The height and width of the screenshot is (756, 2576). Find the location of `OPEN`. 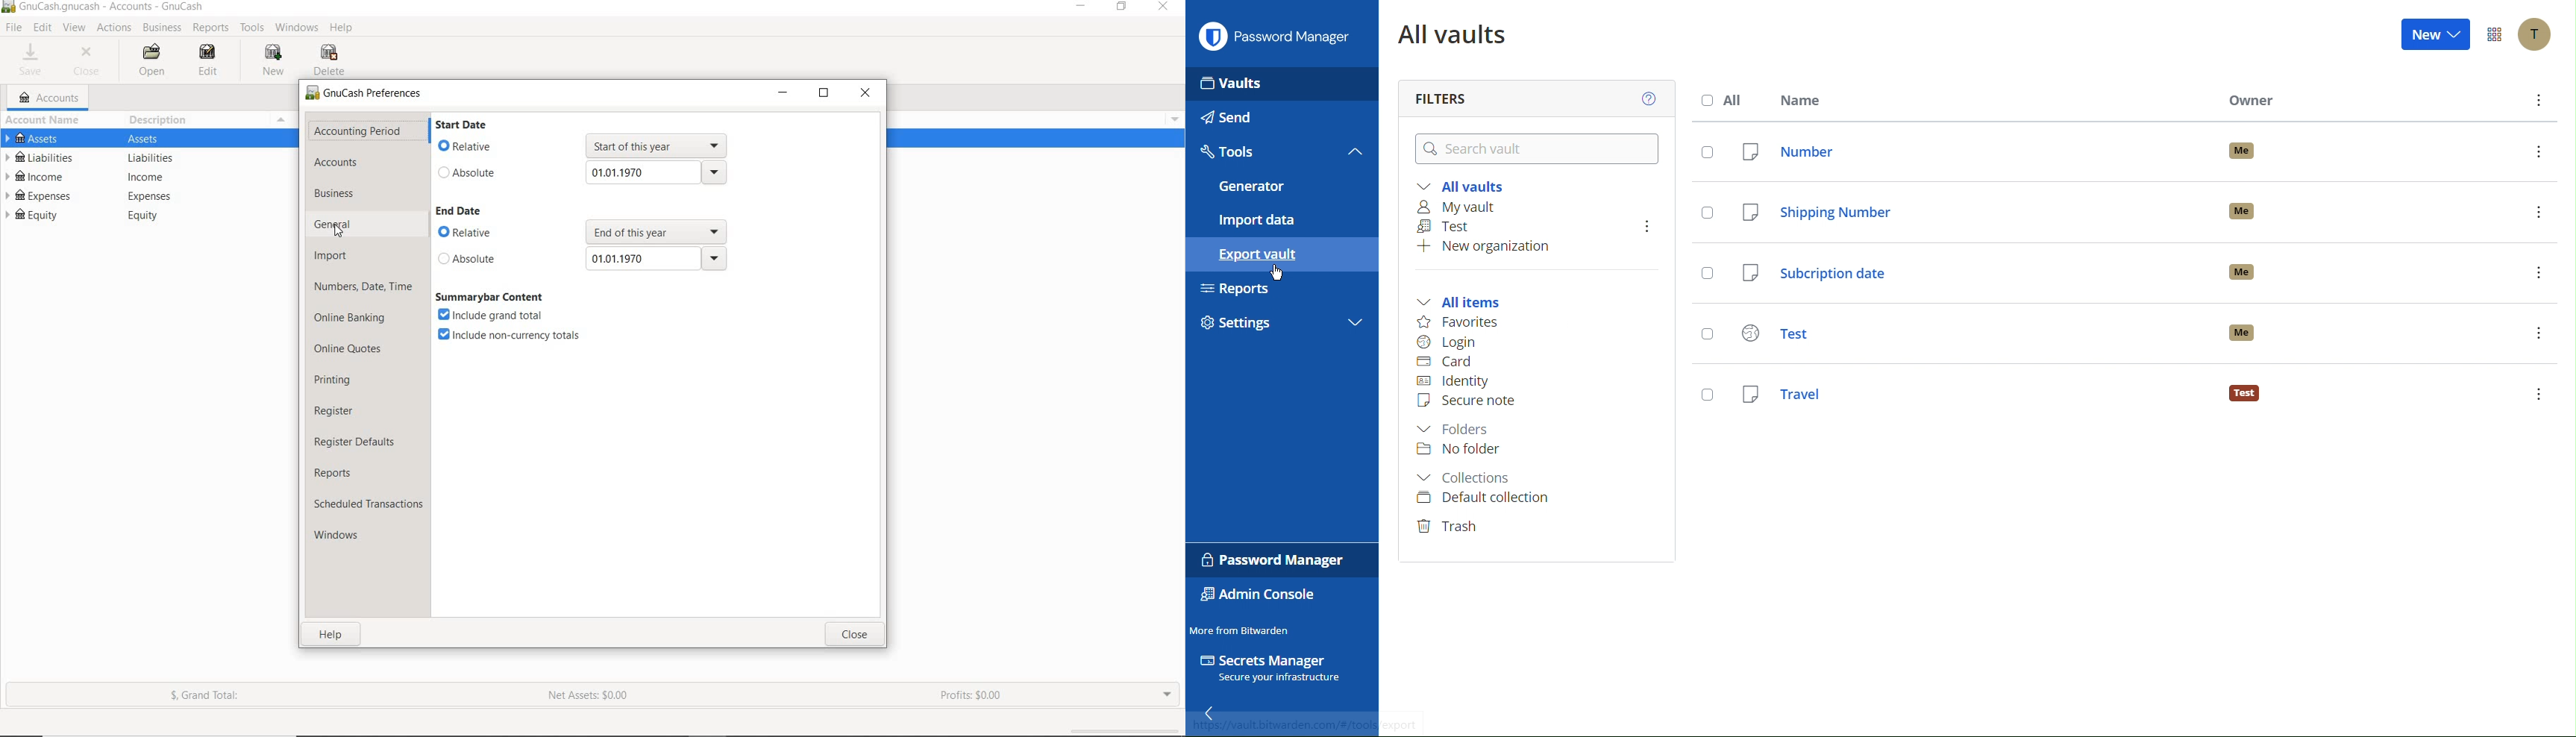

OPEN is located at coordinates (157, 60).